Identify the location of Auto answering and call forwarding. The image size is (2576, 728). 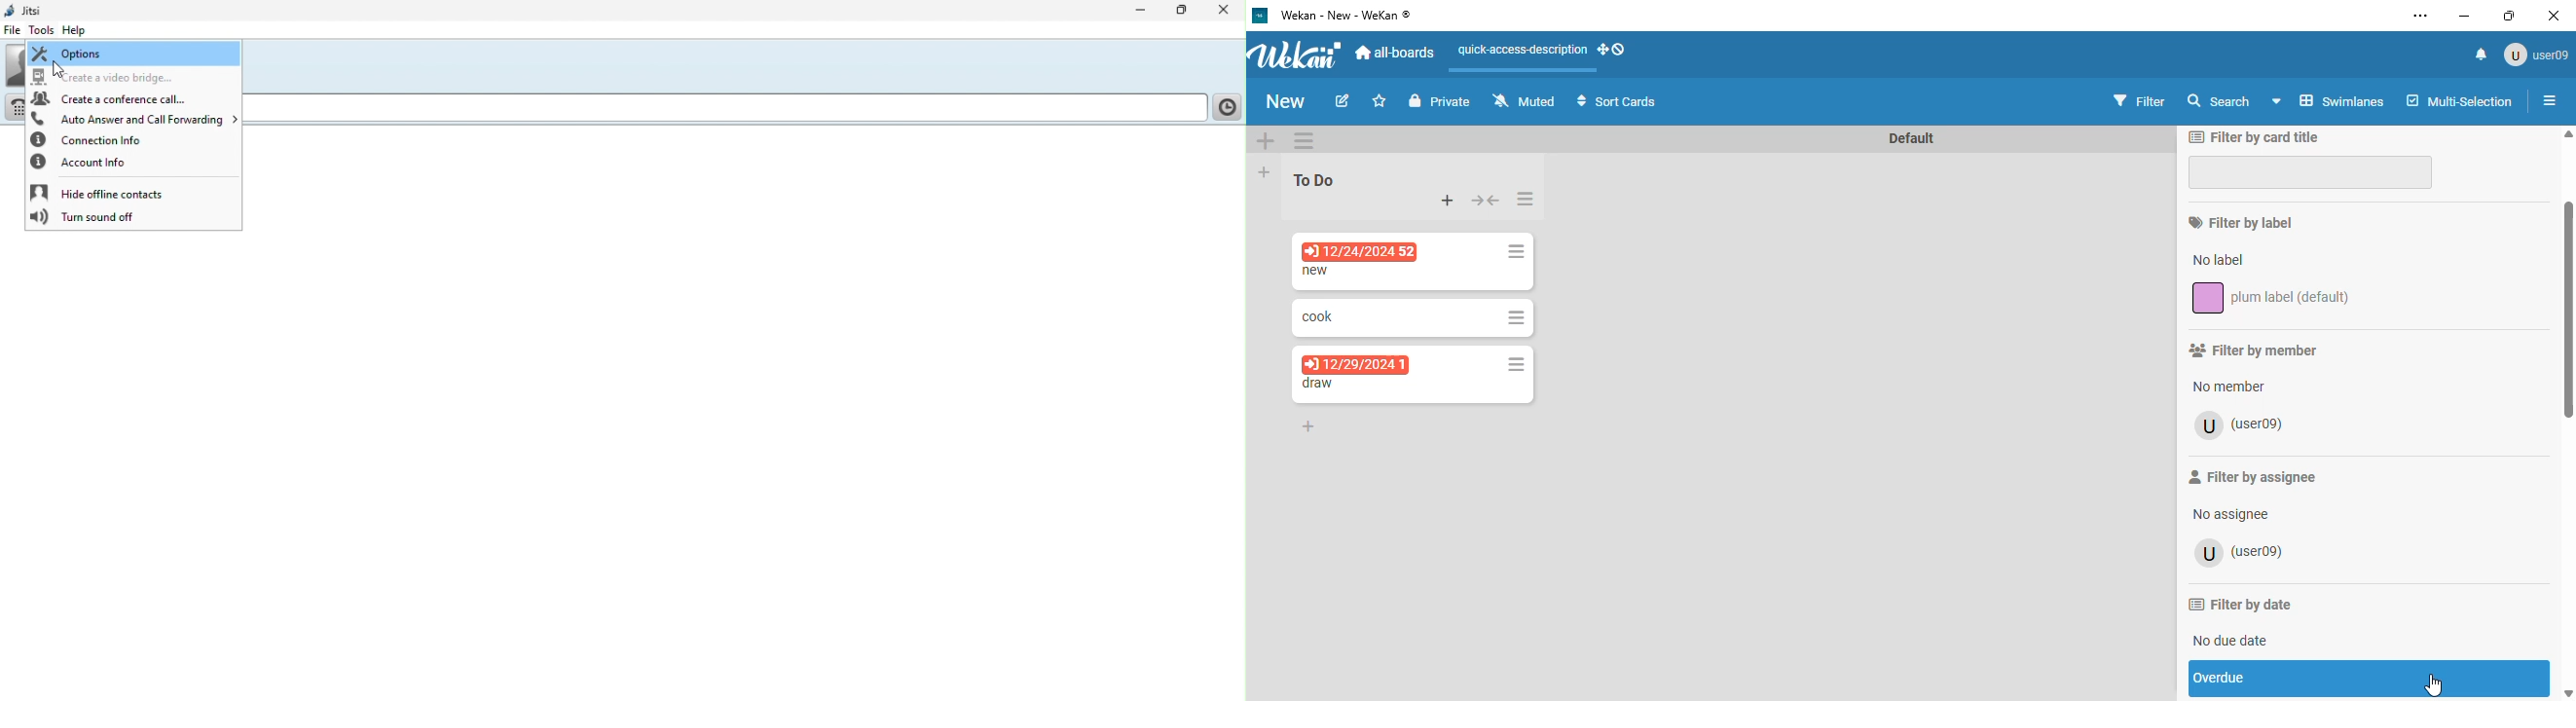
(130, 120).